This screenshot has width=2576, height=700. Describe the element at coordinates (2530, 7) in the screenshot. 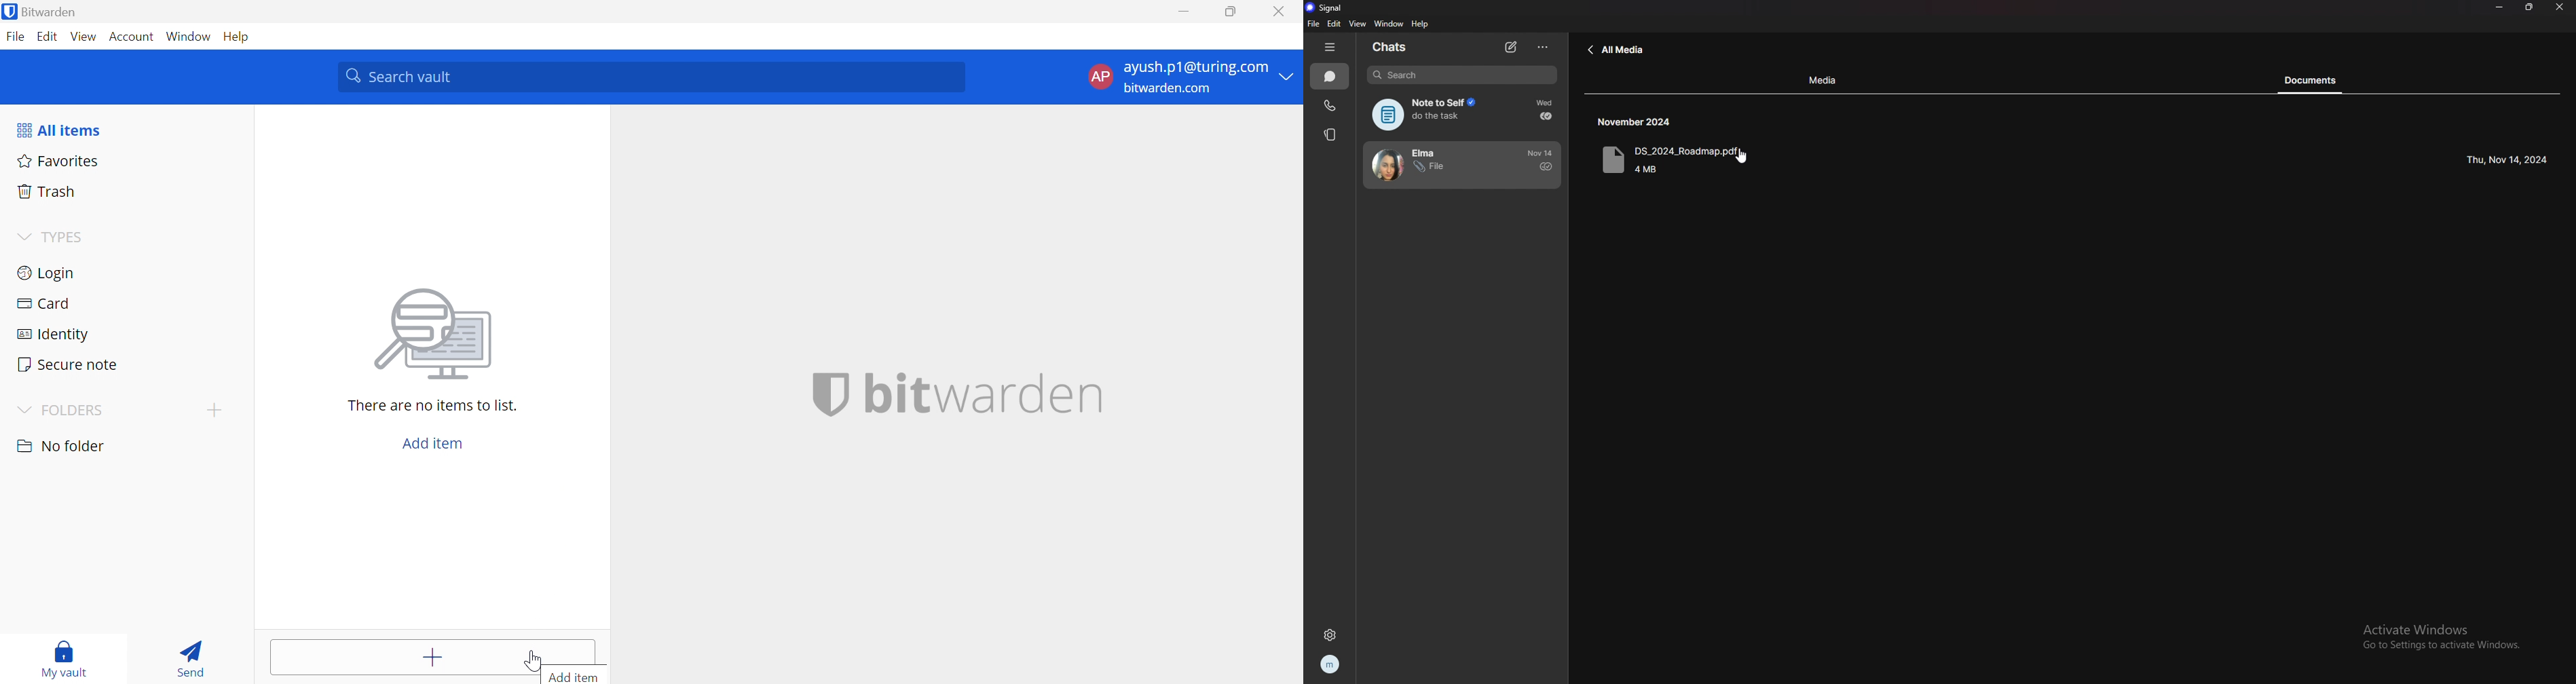

I see `resize` at that location.